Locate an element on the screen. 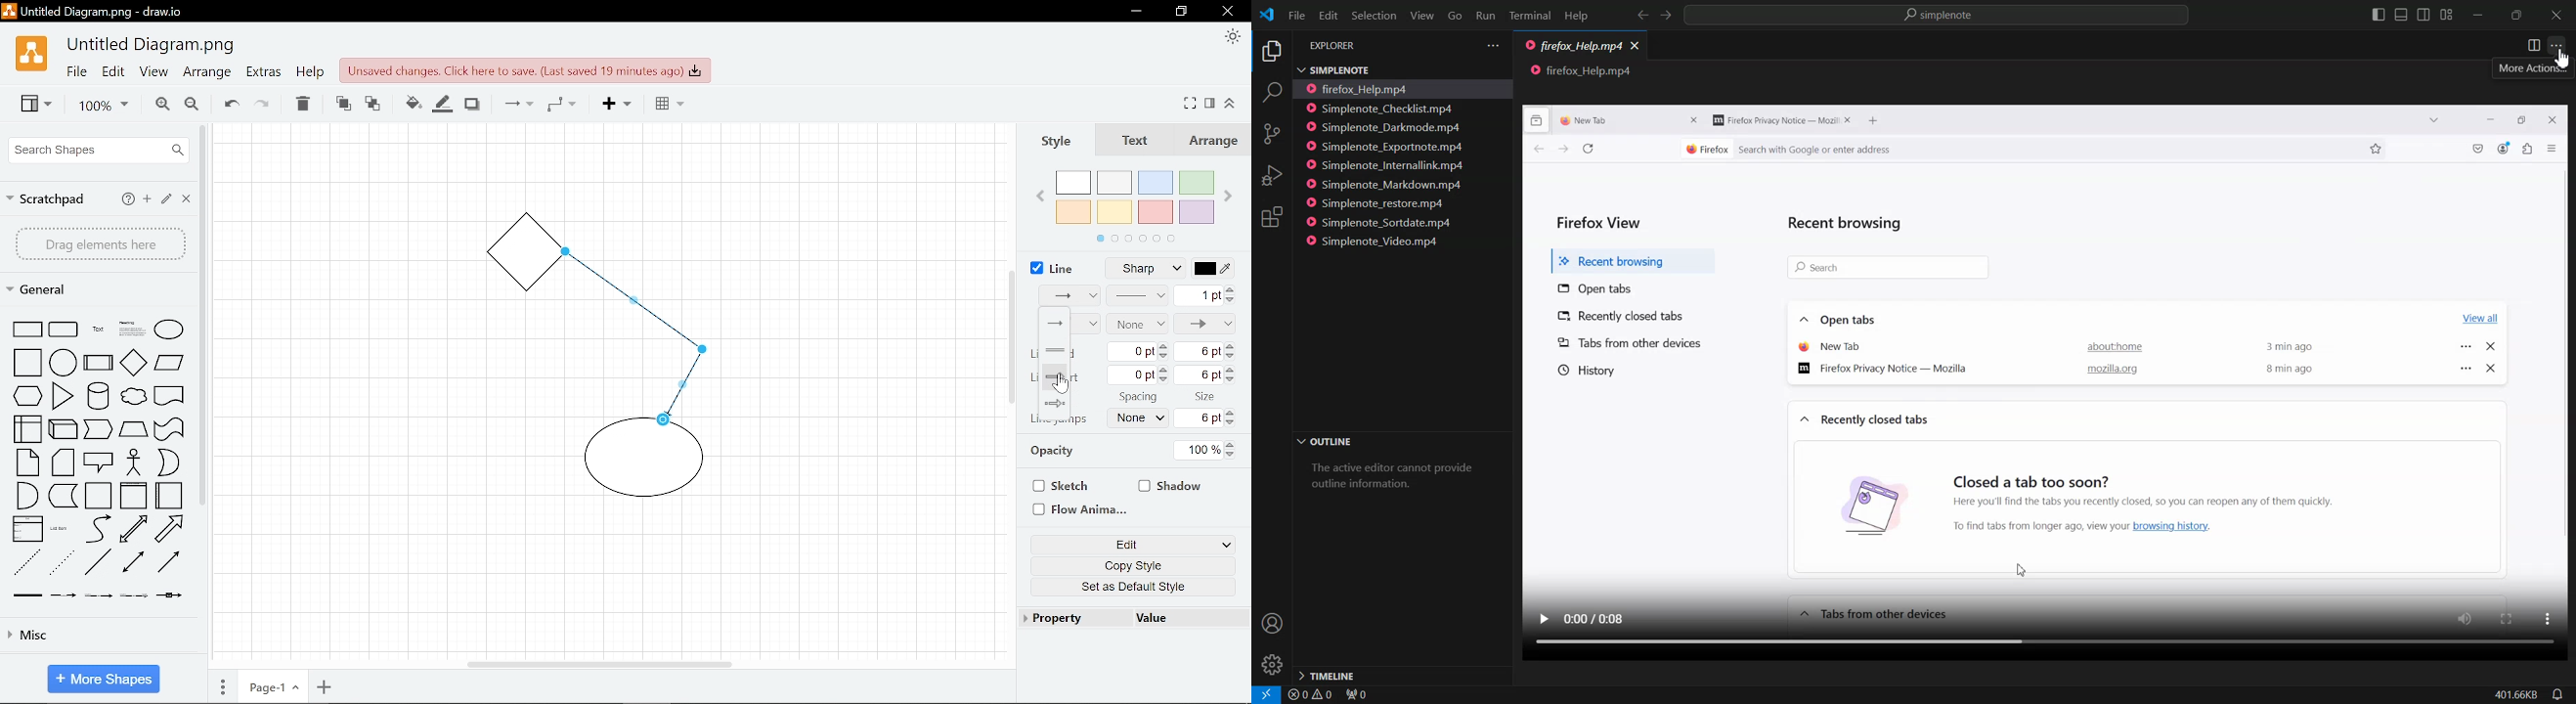 The image size is (2576, 728). Zoom is located at coordinates (96, 106).